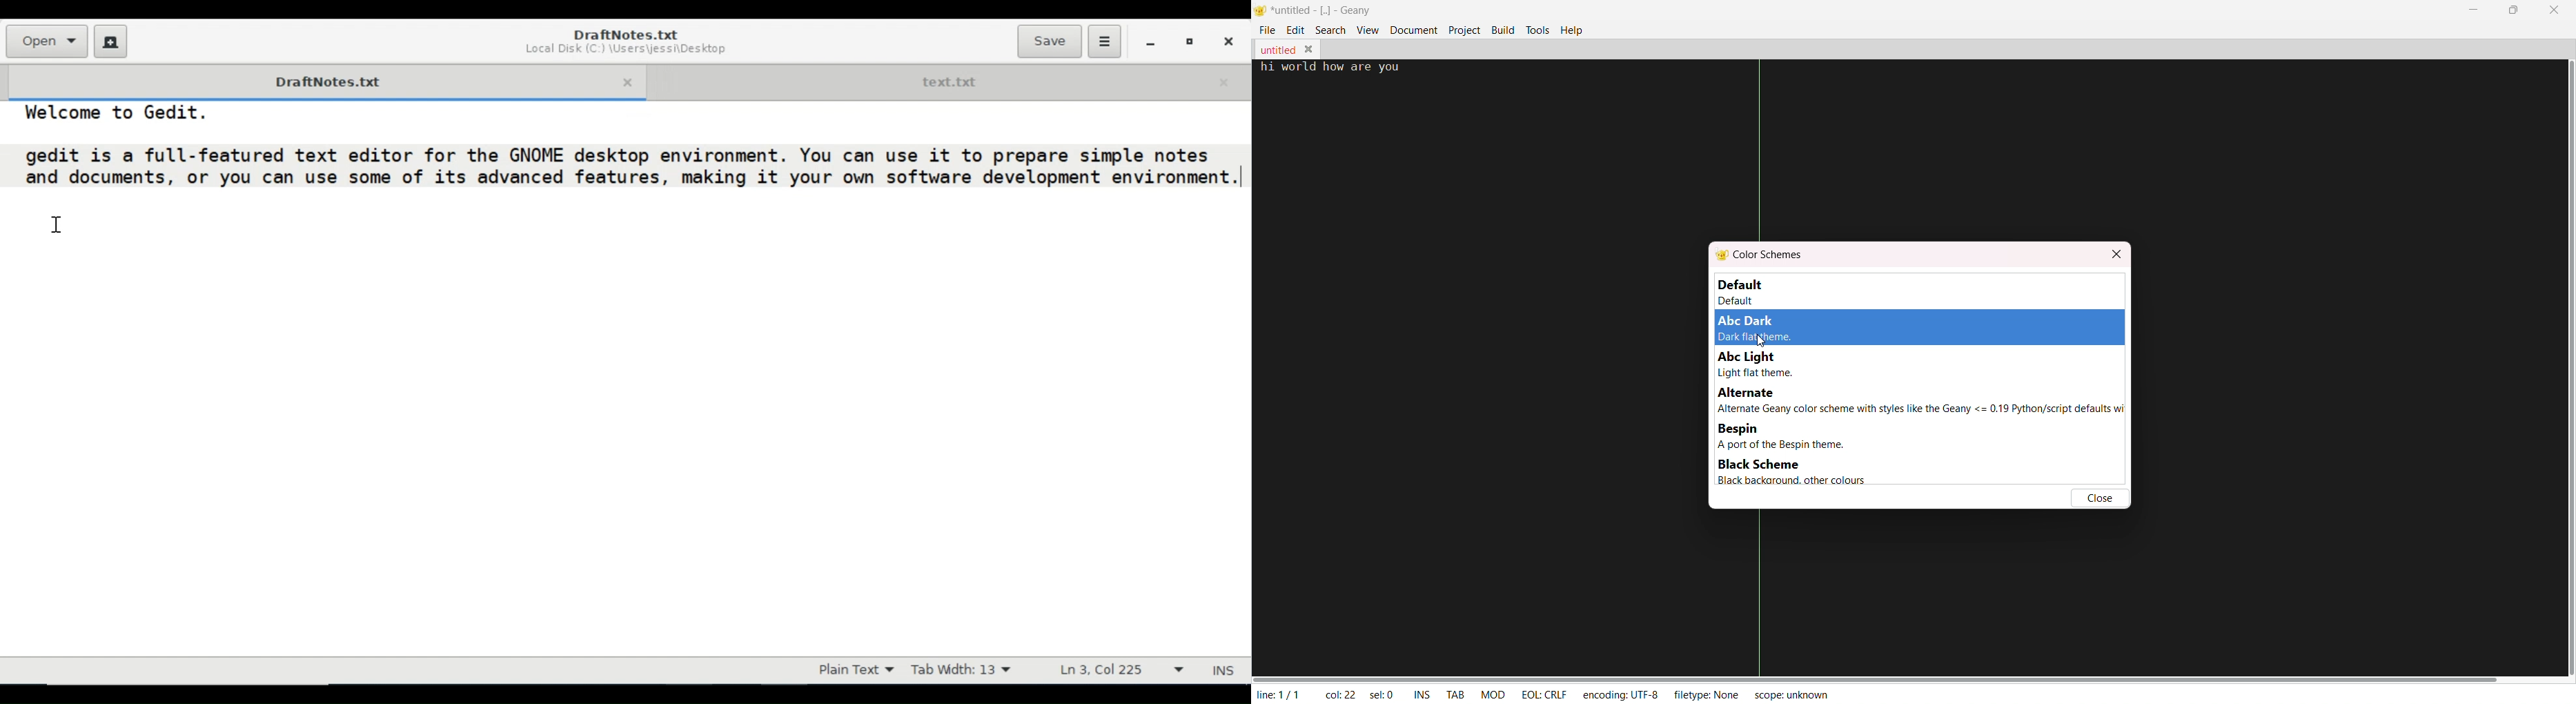  What do you see at coordinates (2515, 8) in the screenshot?
I see `maximise` at bounding box center [2515, 8].